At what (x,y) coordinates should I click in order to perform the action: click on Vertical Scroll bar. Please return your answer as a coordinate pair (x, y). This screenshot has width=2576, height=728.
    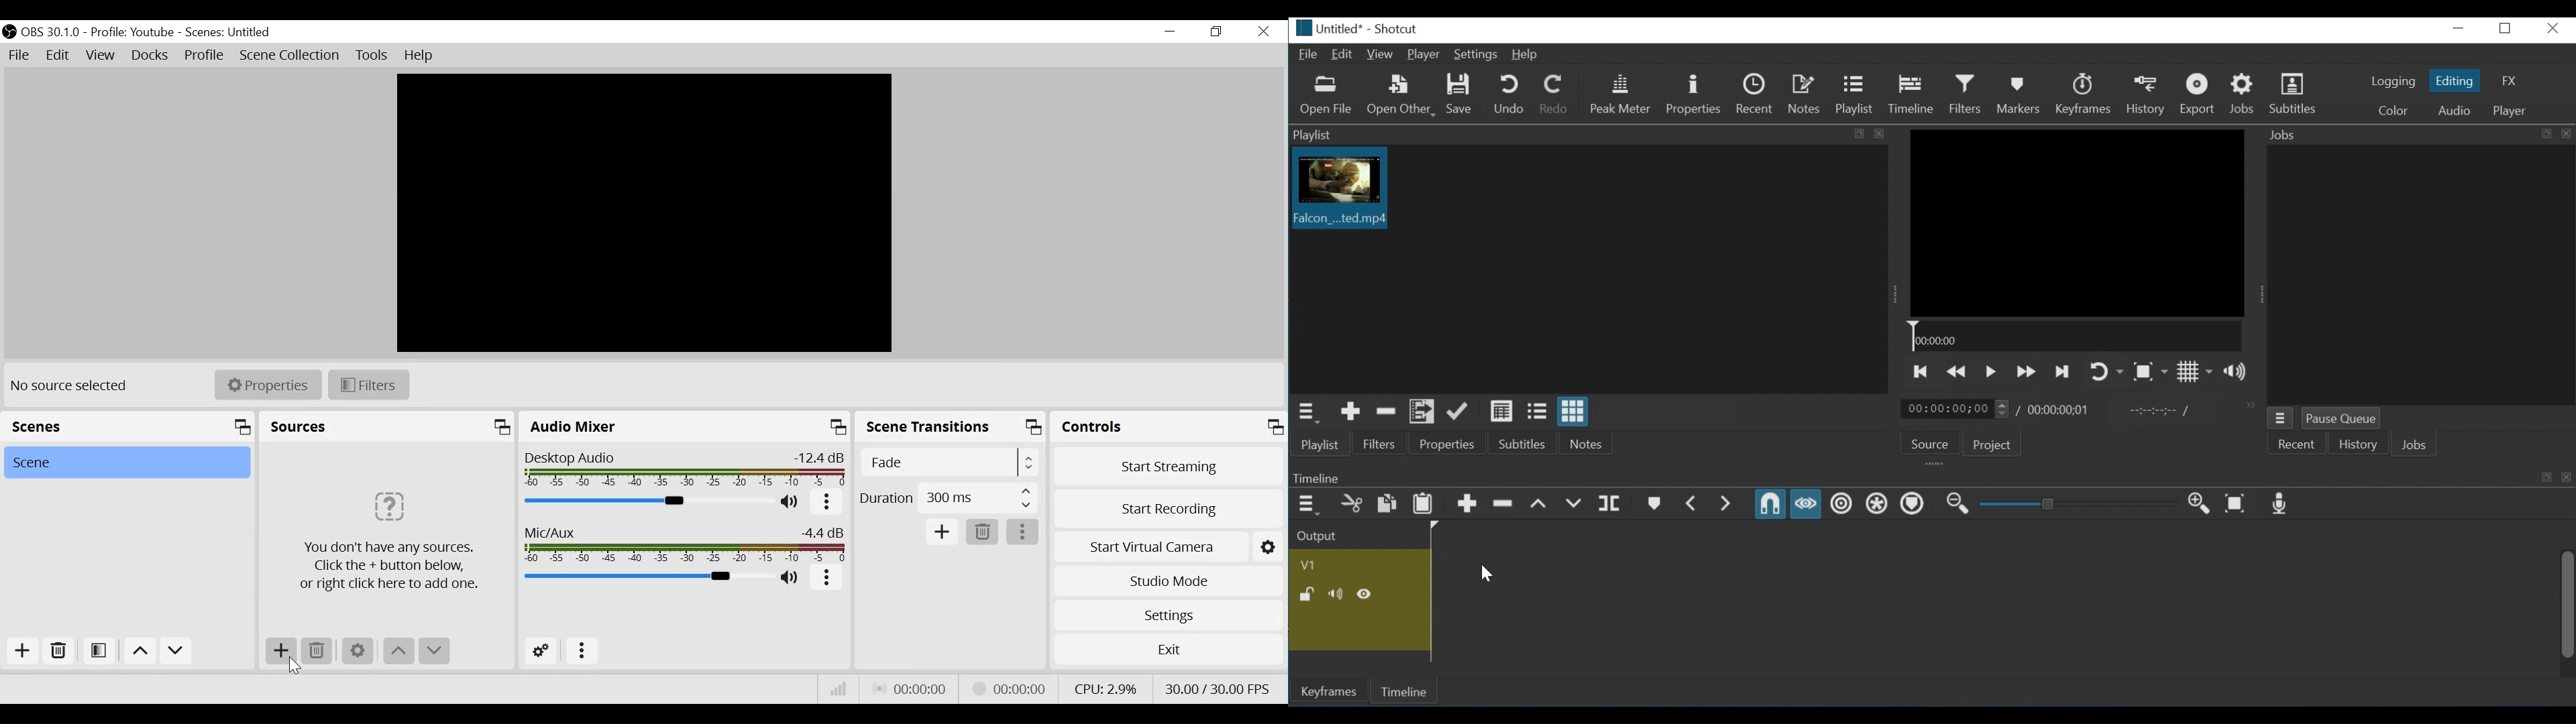
    Looking at the image, I should click on (2568, 606).